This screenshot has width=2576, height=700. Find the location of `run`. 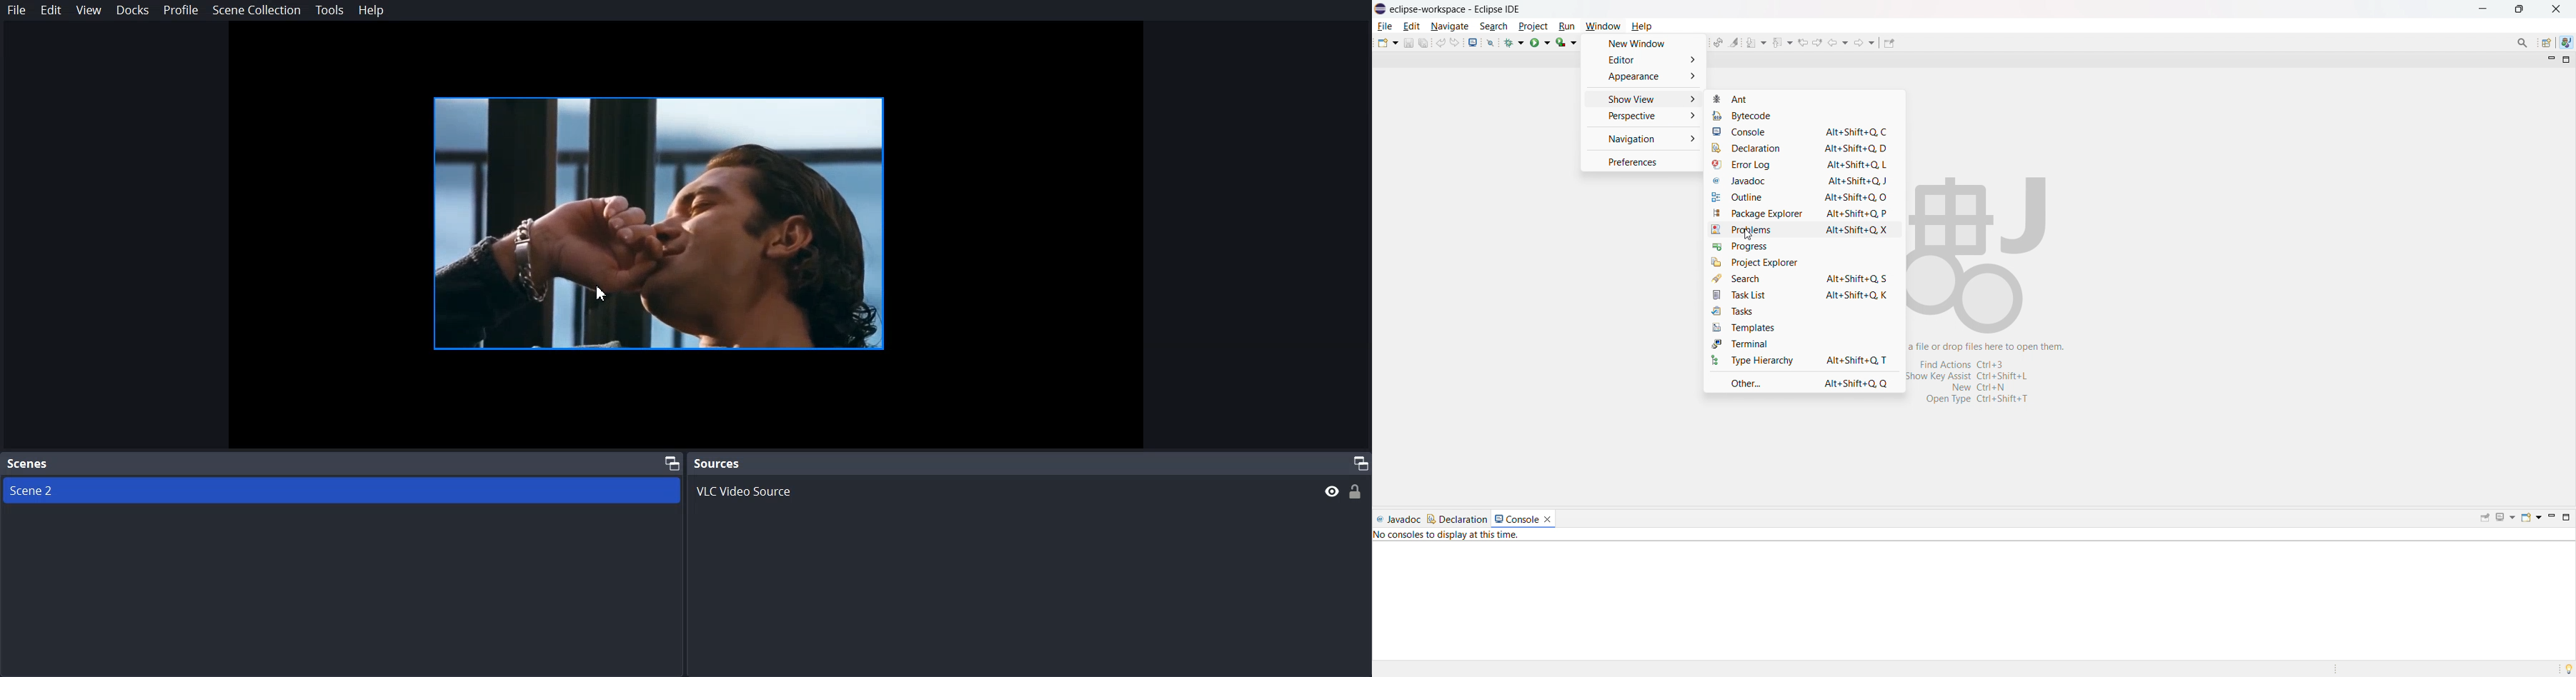

run is located at coordinates (1541, 42).